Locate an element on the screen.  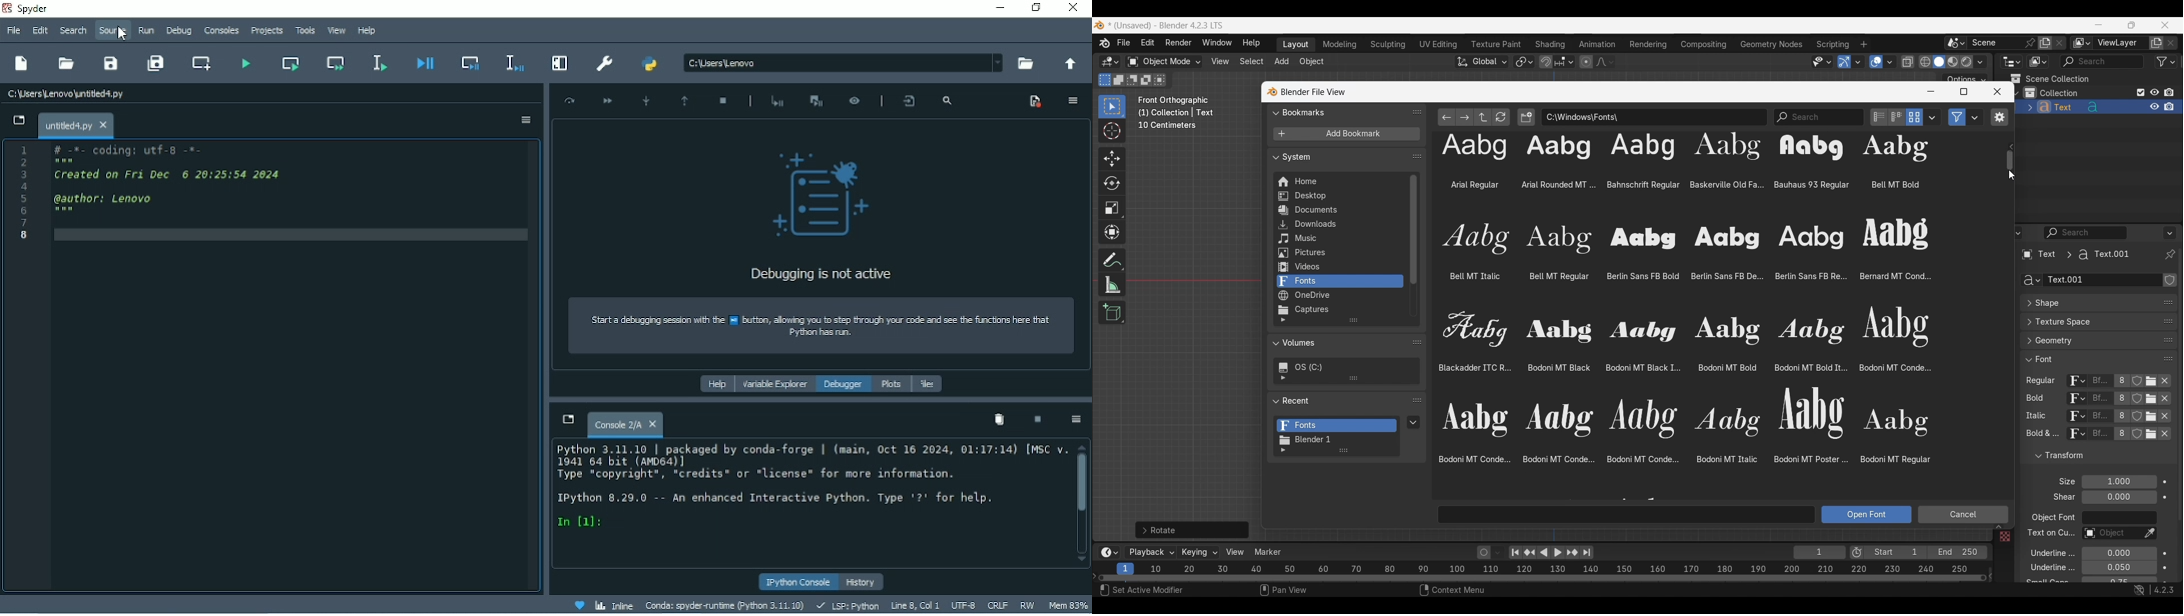
Current frame is located at coordinates (1820, 553).